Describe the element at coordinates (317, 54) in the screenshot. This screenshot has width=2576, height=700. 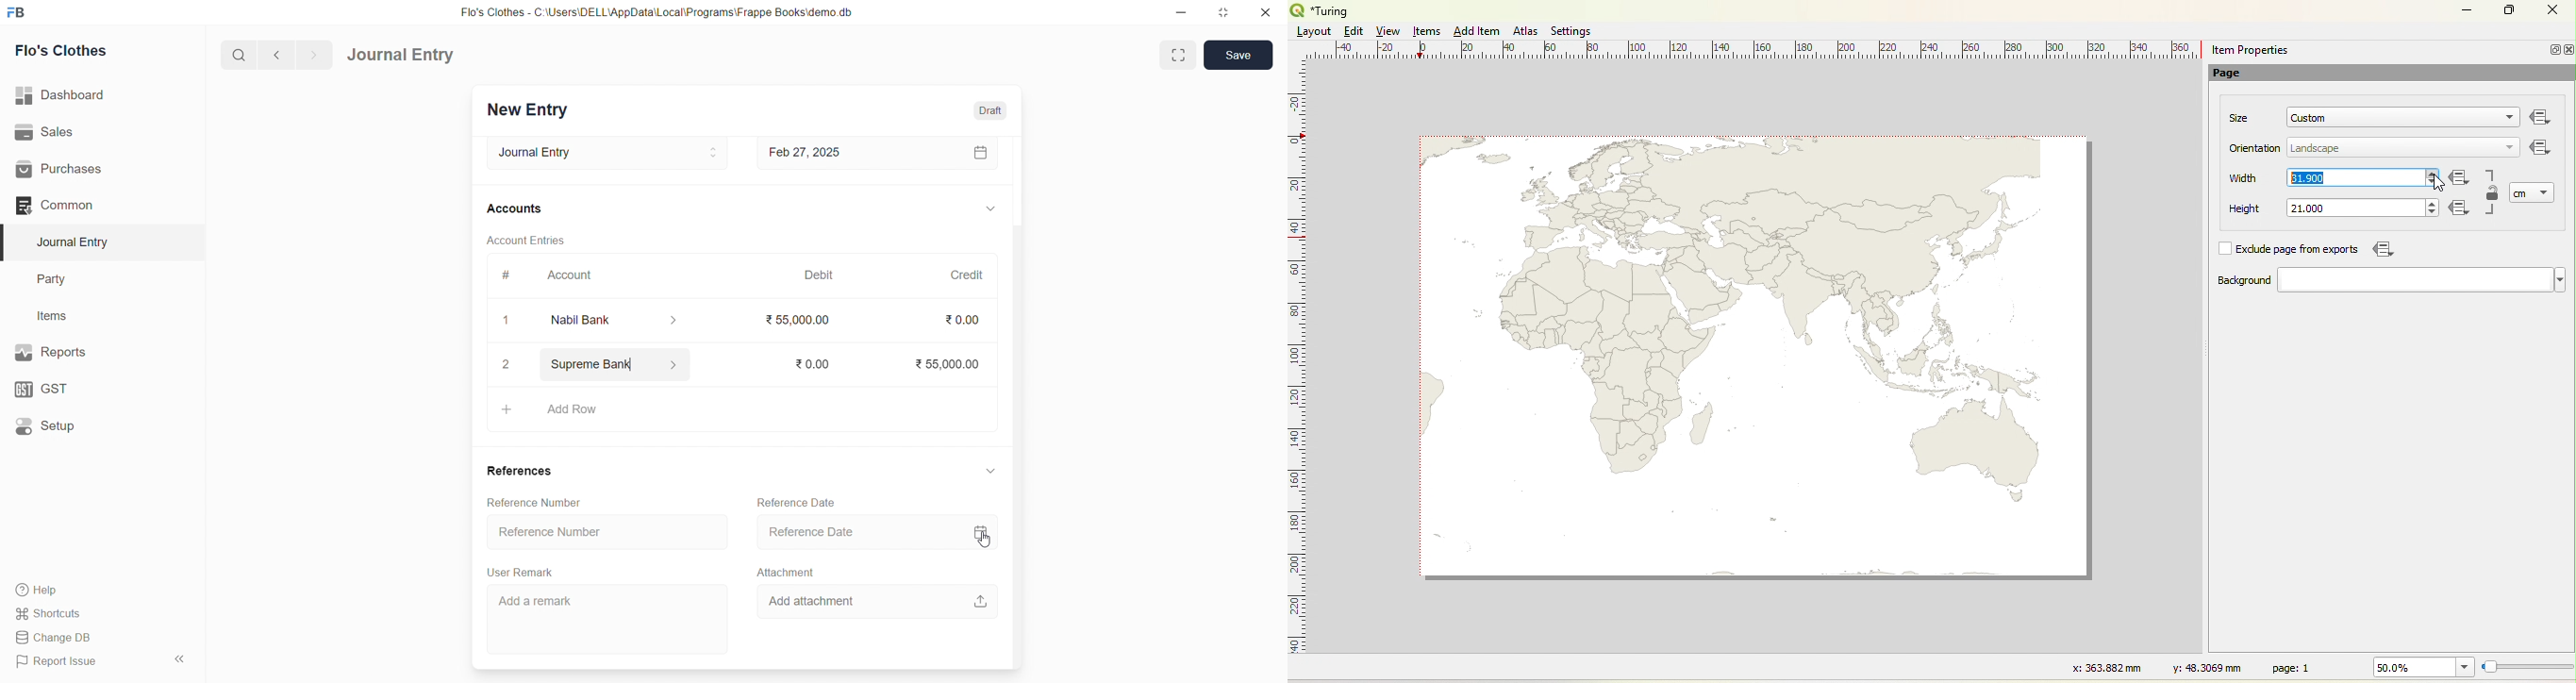
I see `navigate forward` at that location.